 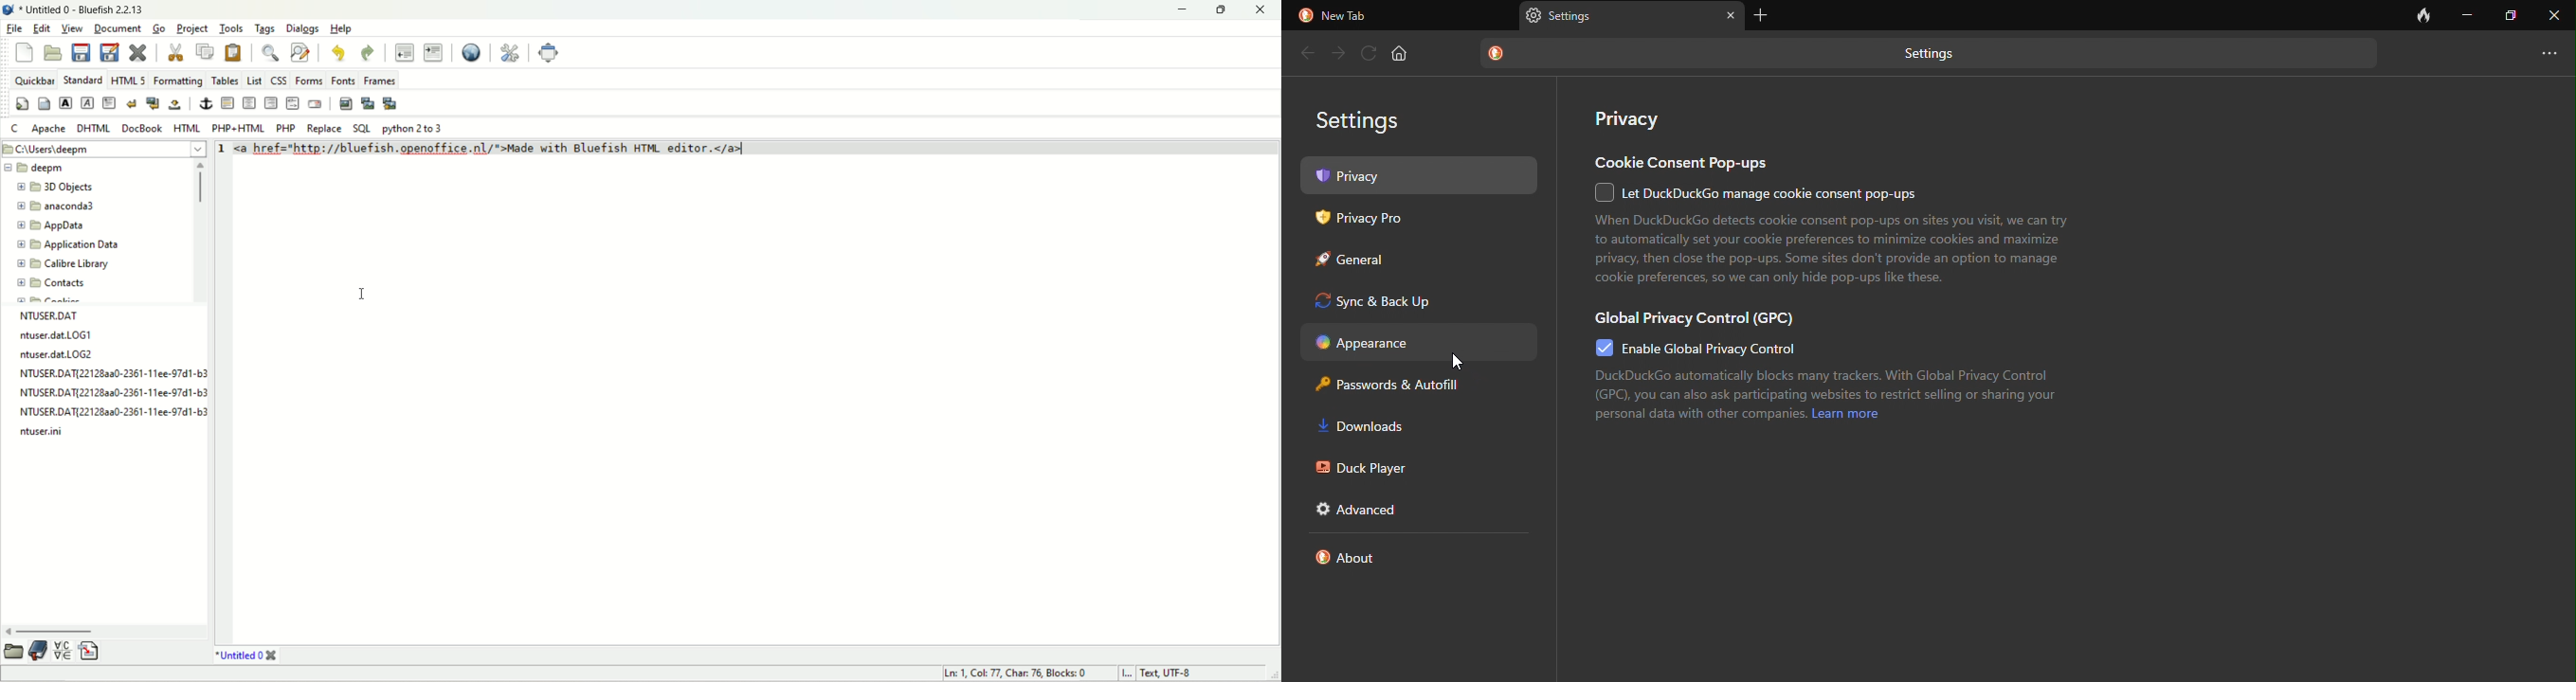 What do you see at coordinates (511, 53) in the screenshot?
I see `edit preferences` at bounding box center [511, 53].